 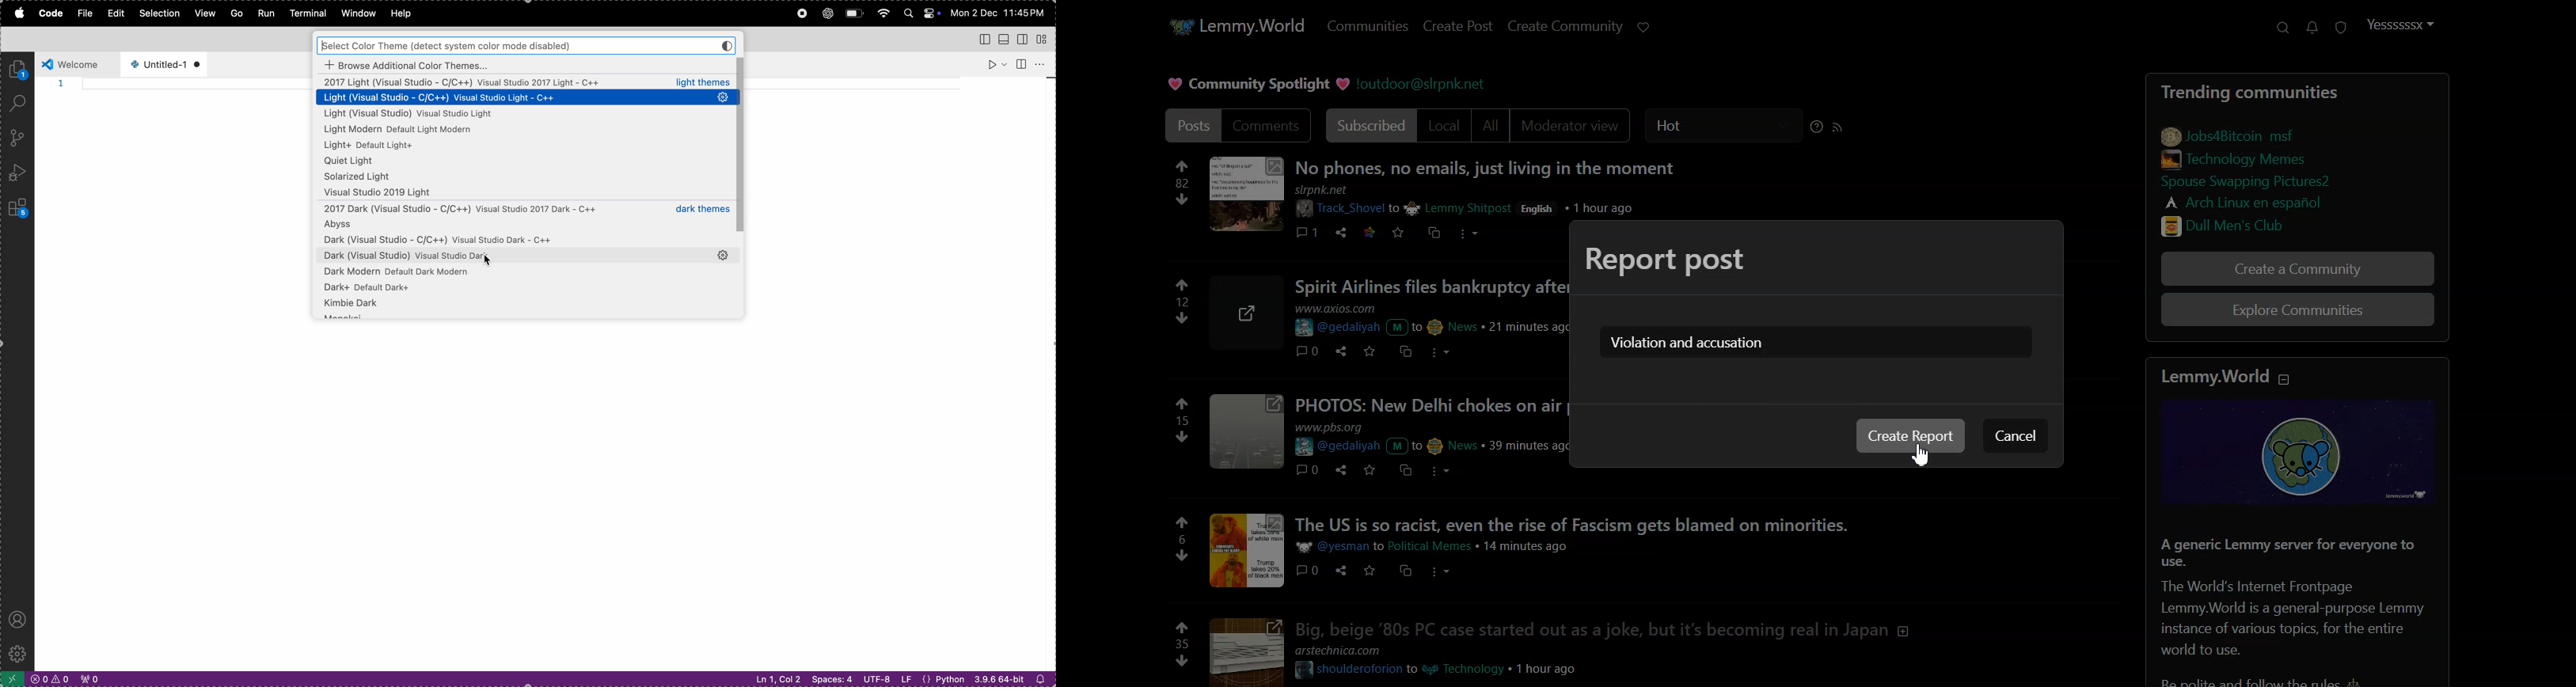 I want to click on toggle panel, so click(x=1005, y=39).